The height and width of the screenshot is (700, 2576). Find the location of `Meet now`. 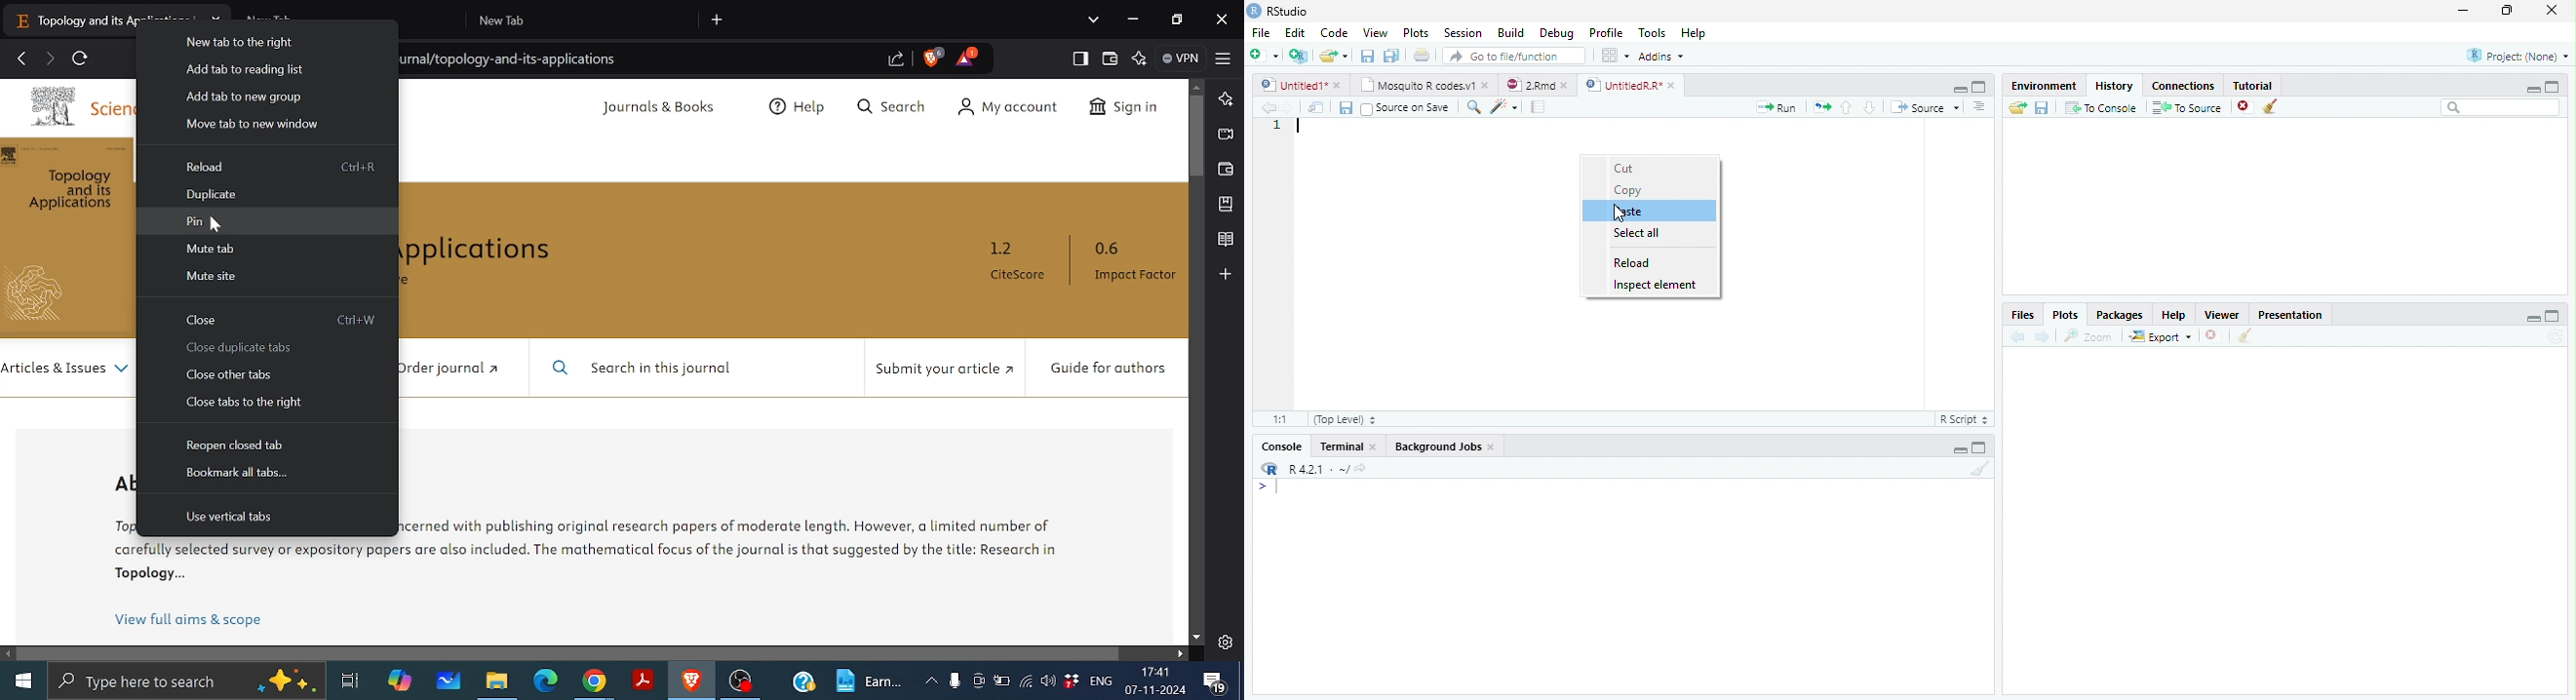

Meet now is located at coordinates (978, 681).